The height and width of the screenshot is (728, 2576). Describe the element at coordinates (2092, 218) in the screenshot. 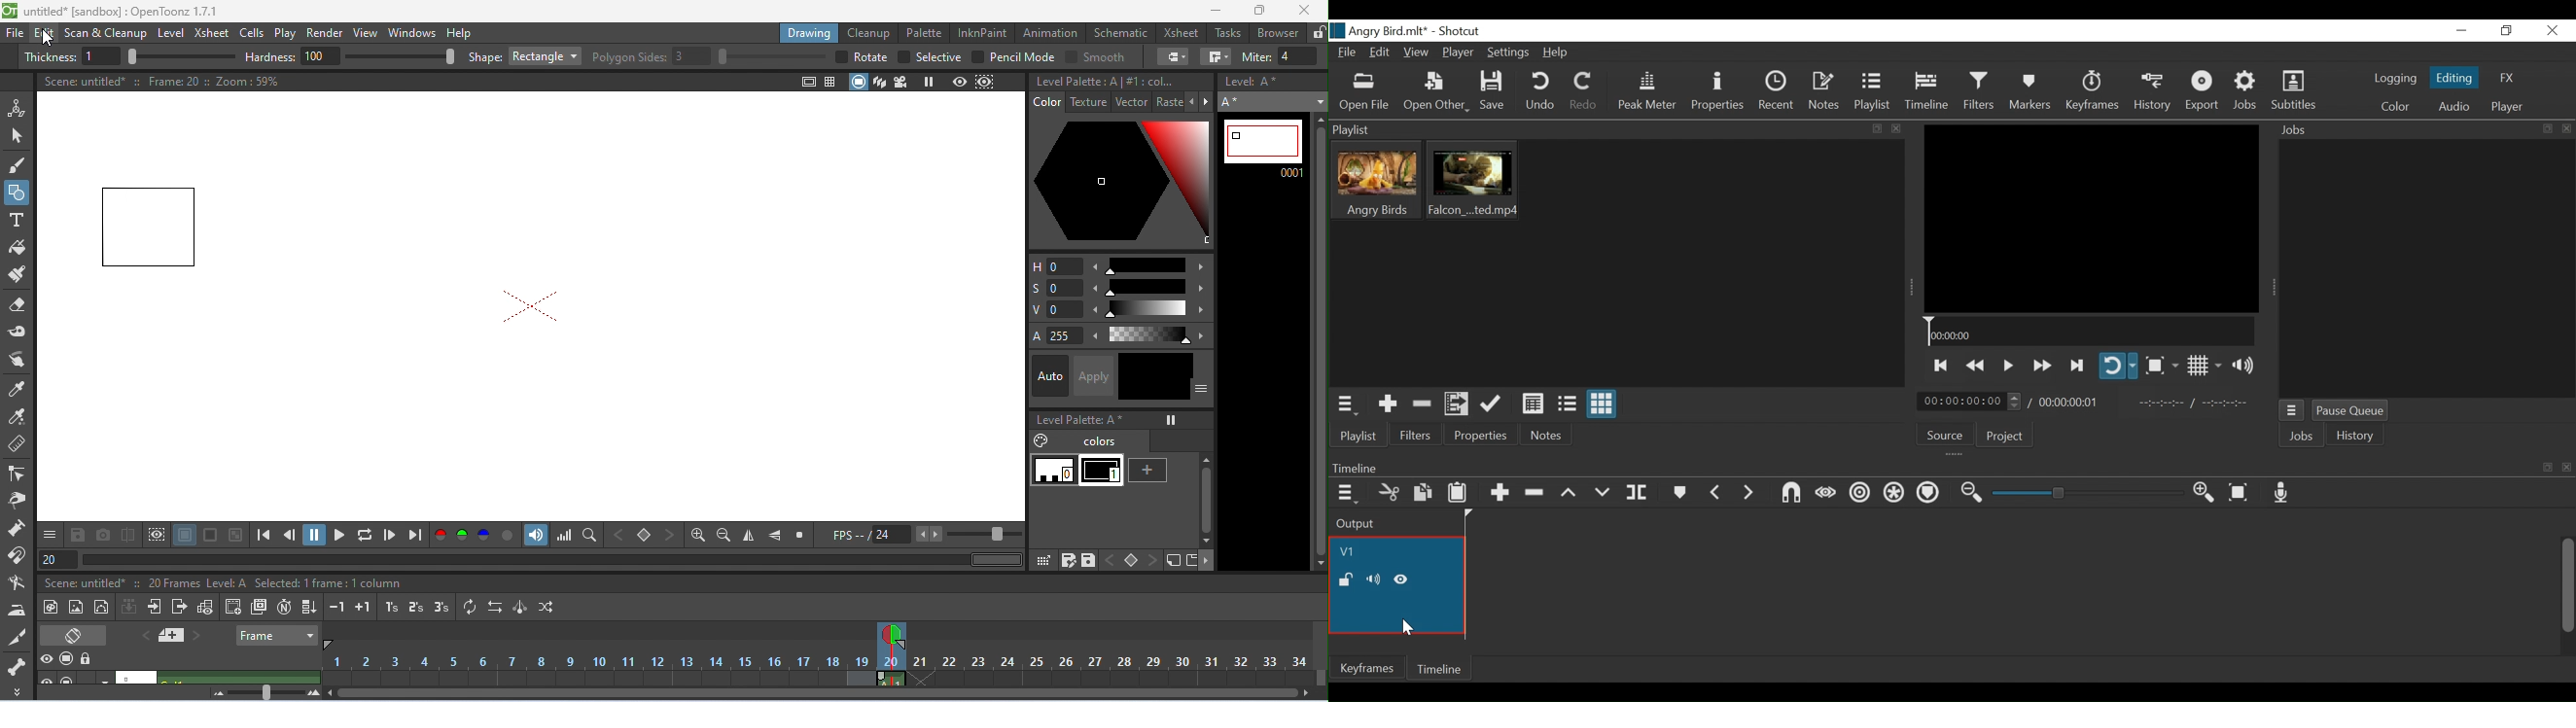

I see `Media Viewer` at that location.